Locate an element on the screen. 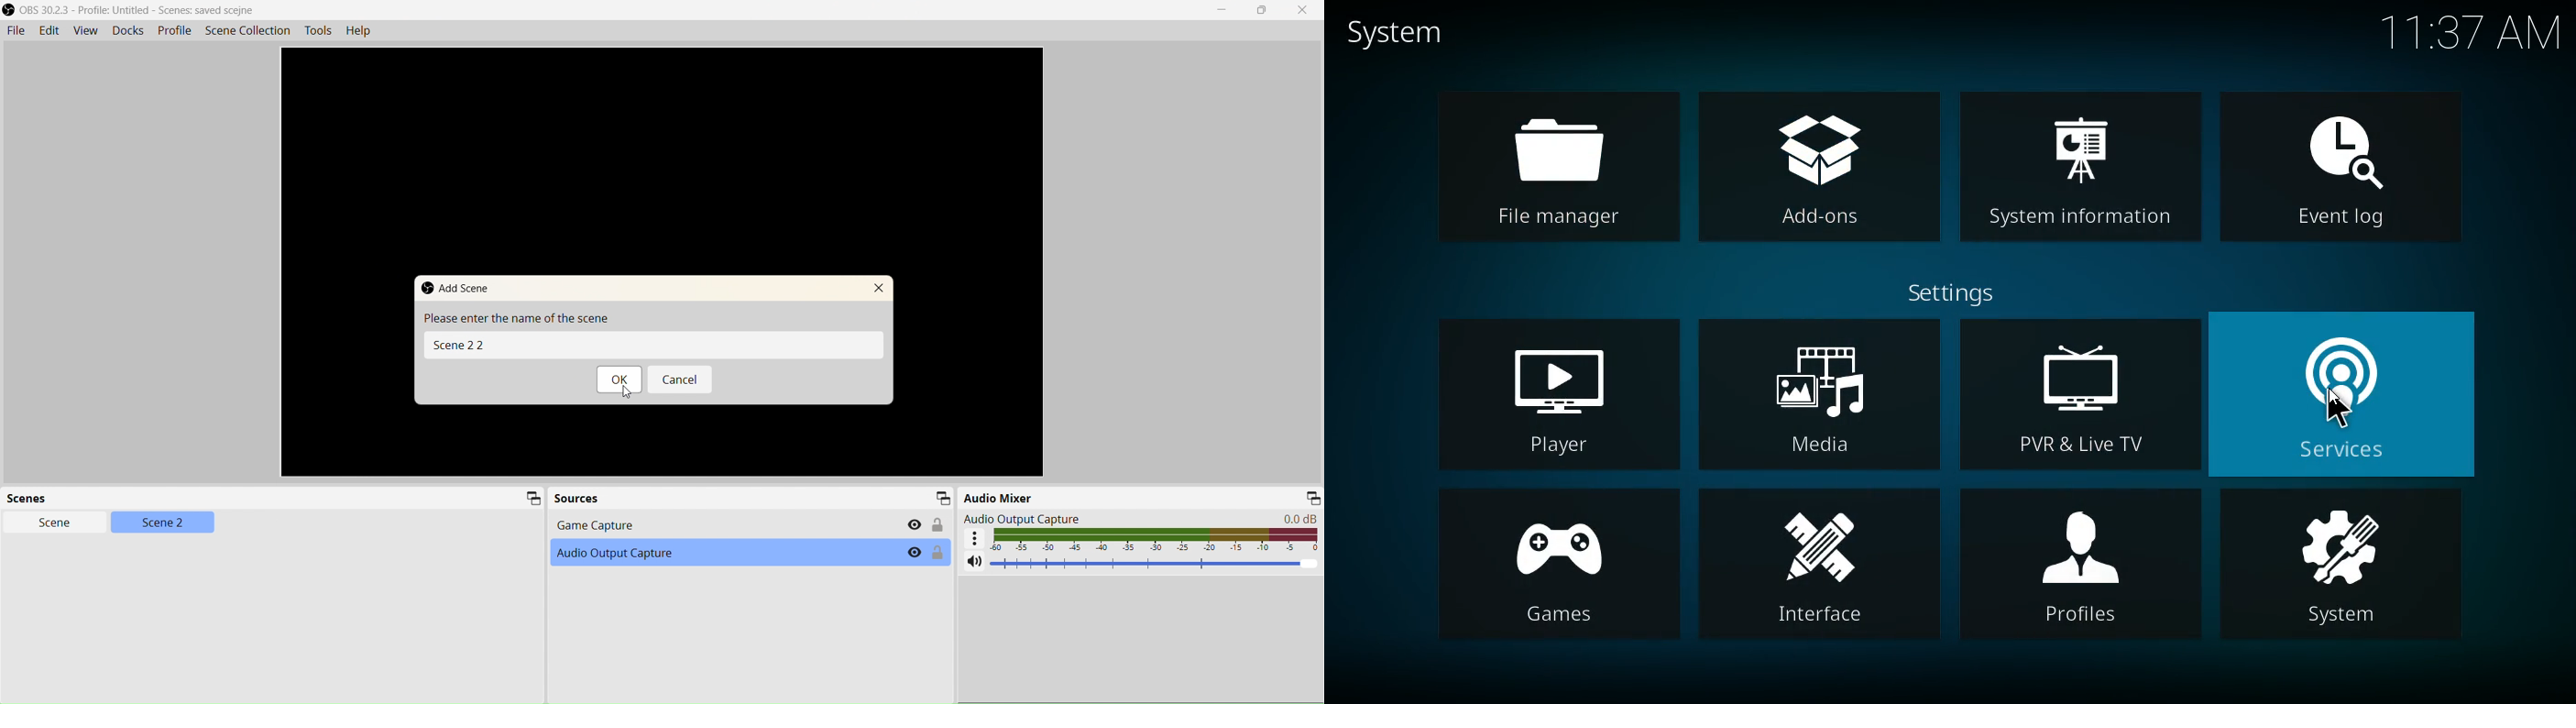 The width and height of the screenshot is (2576, 728). Scene 2  2  is located at coordinates (653, 345).